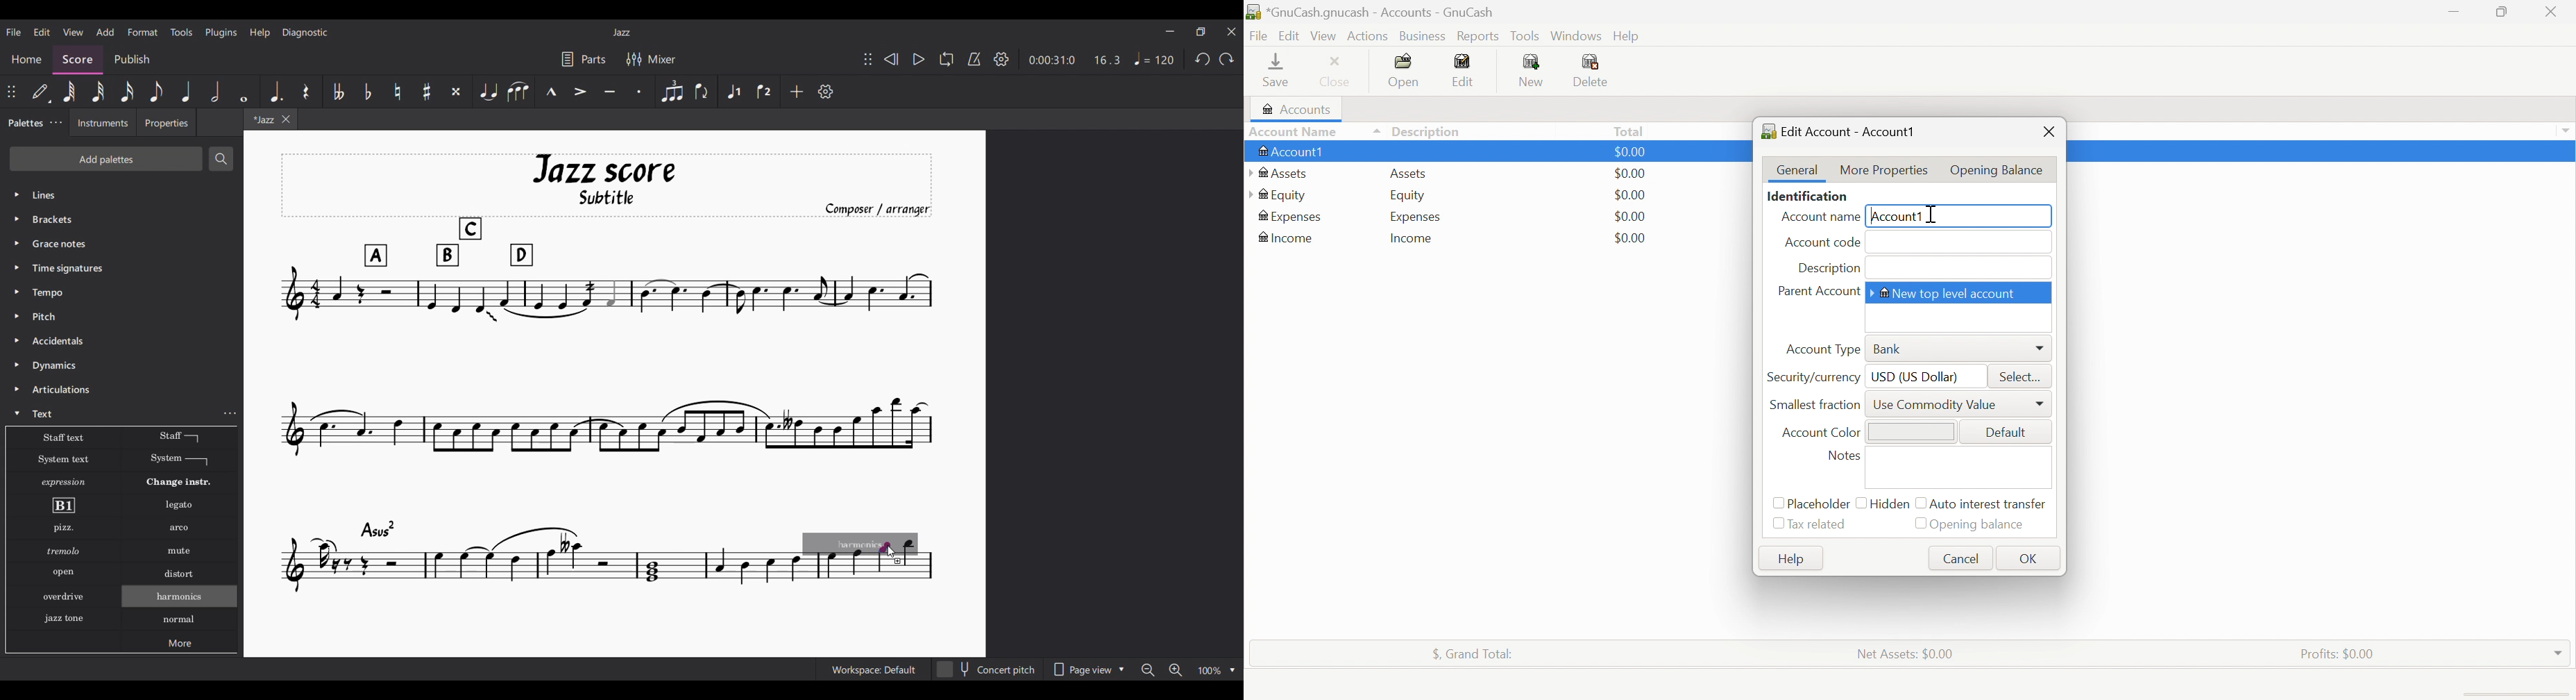  Describe the element at coordinates (1226, 59) in the screenshot. I see `Redo` at that location.